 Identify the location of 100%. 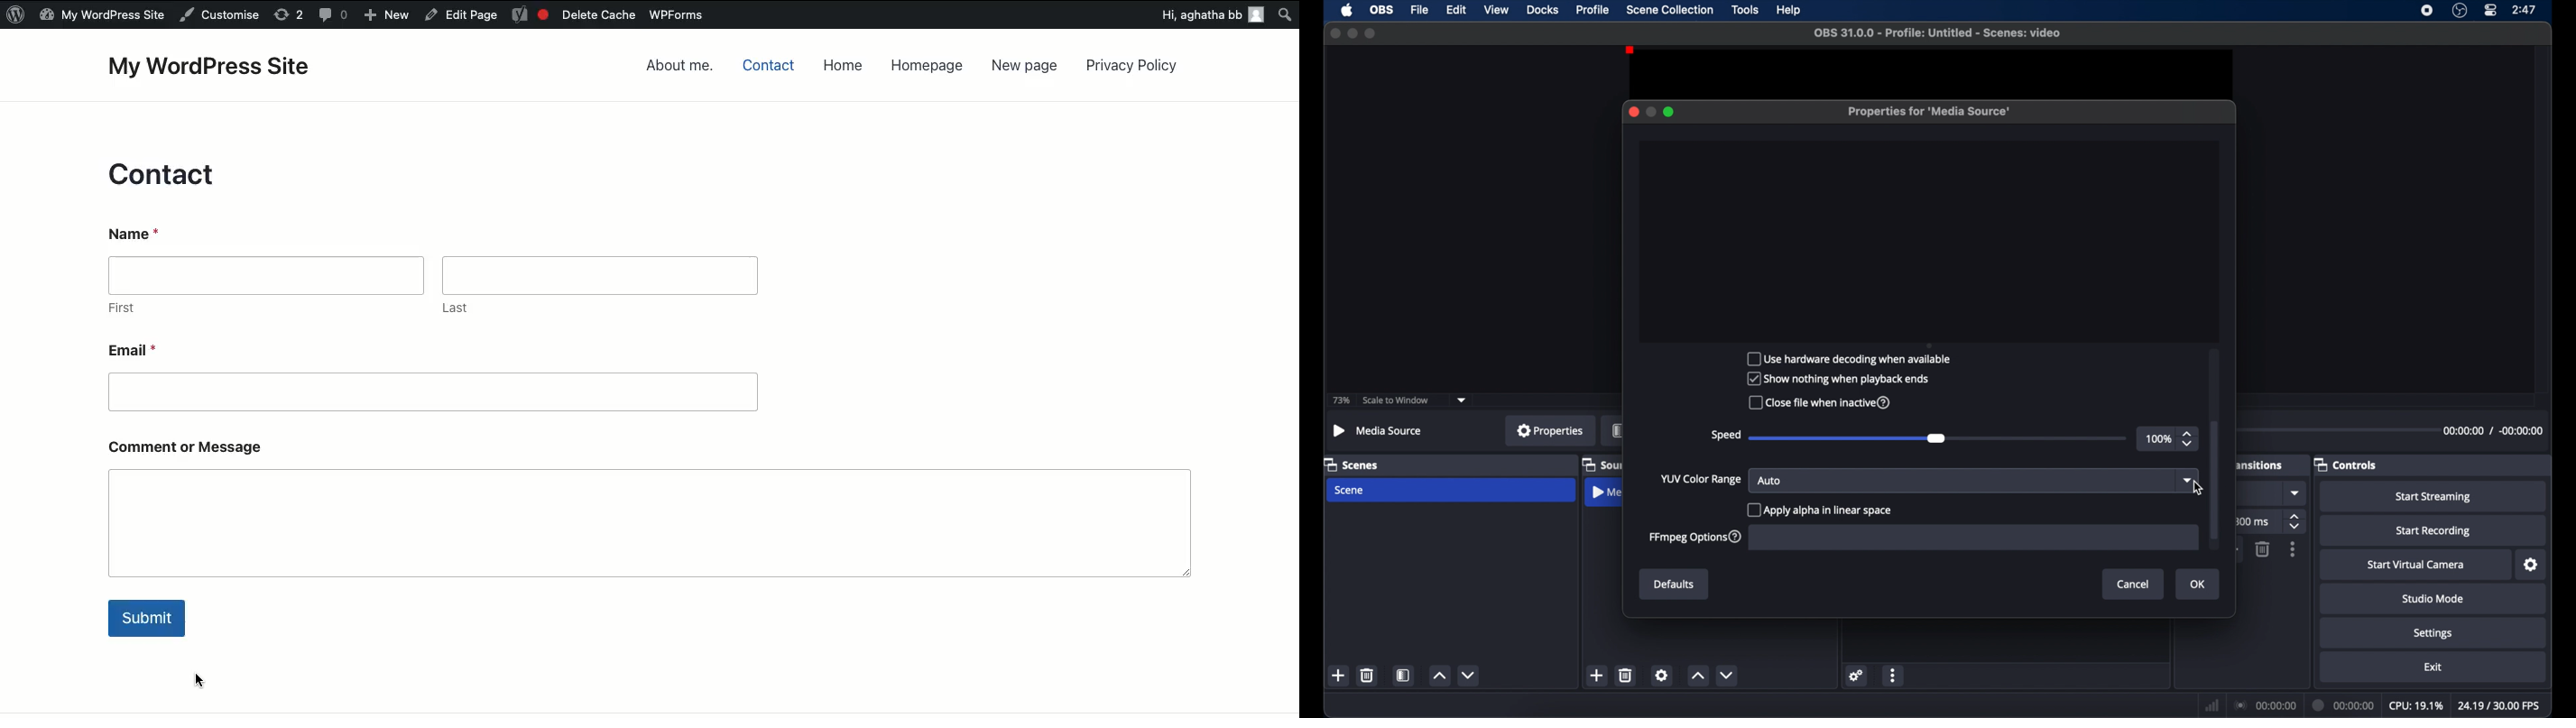
(2158, 439).